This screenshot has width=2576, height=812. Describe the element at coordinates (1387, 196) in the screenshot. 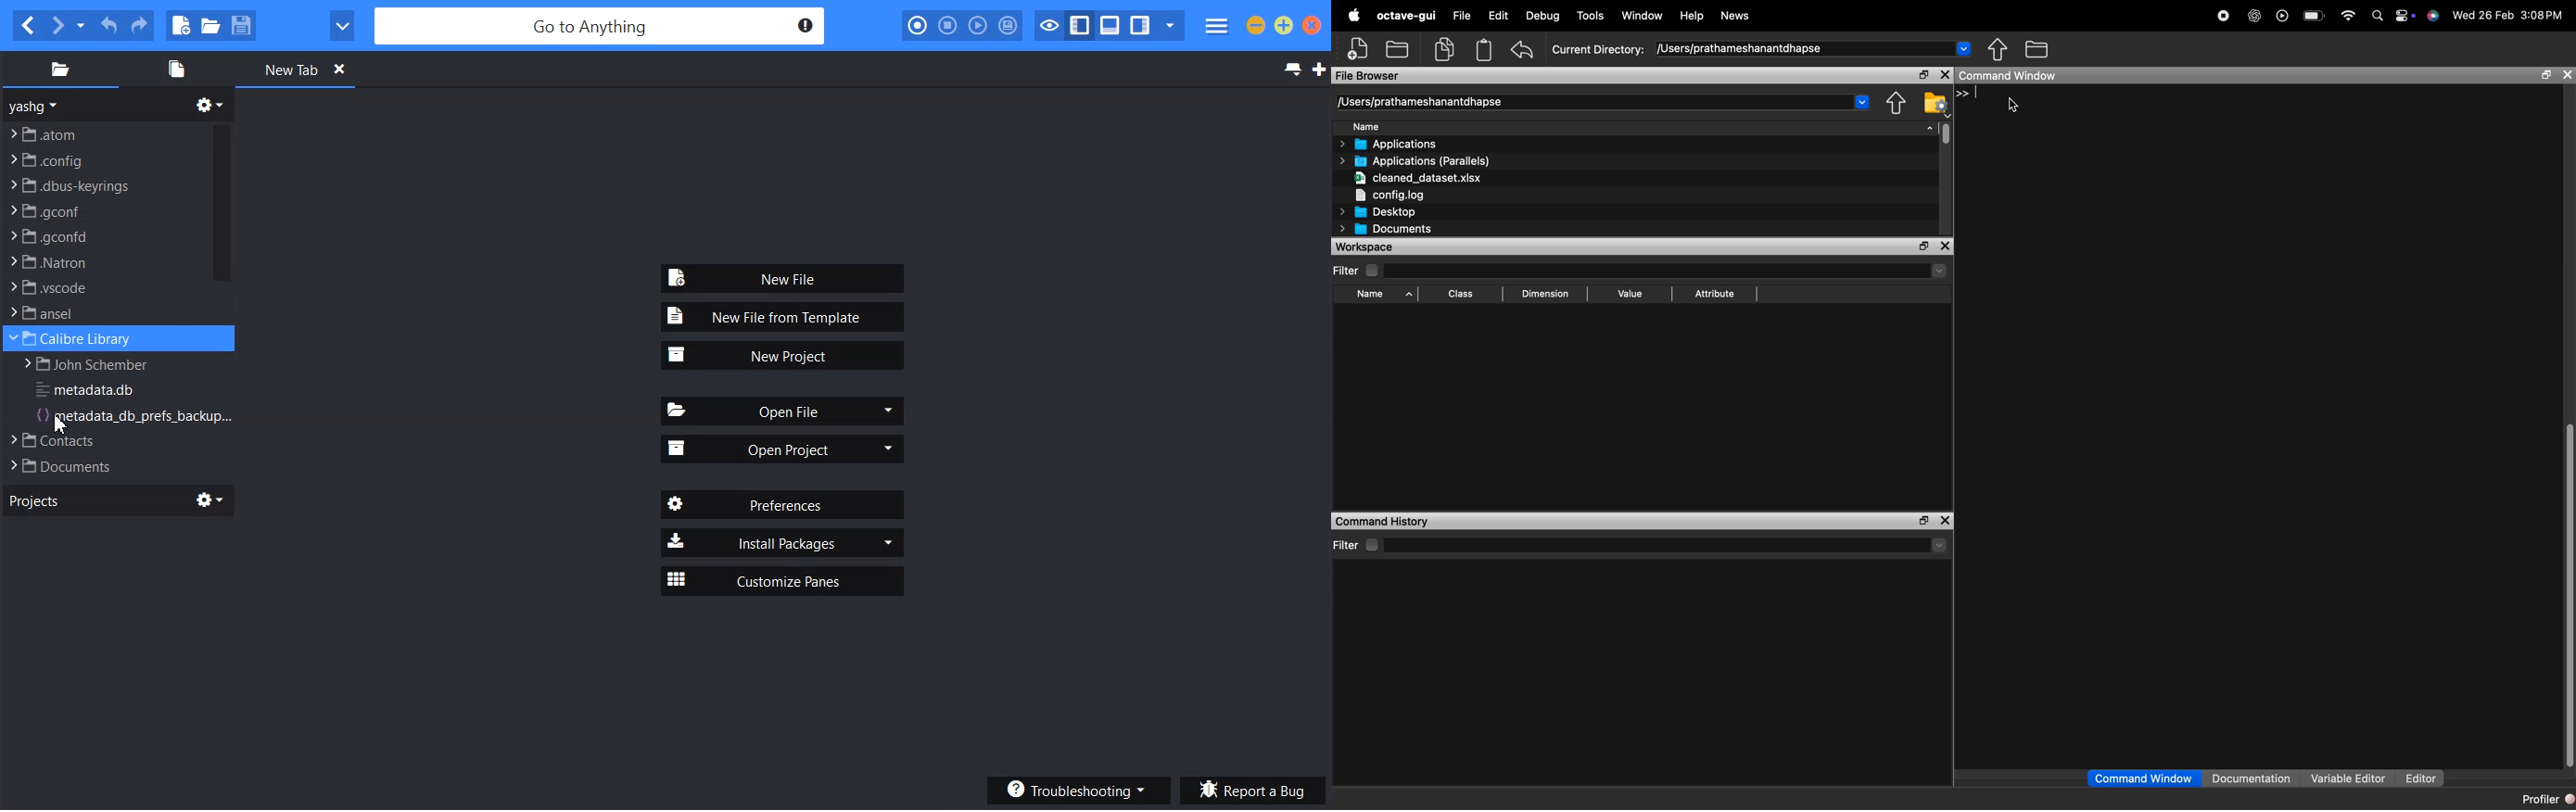

I see `config.log` at that location.